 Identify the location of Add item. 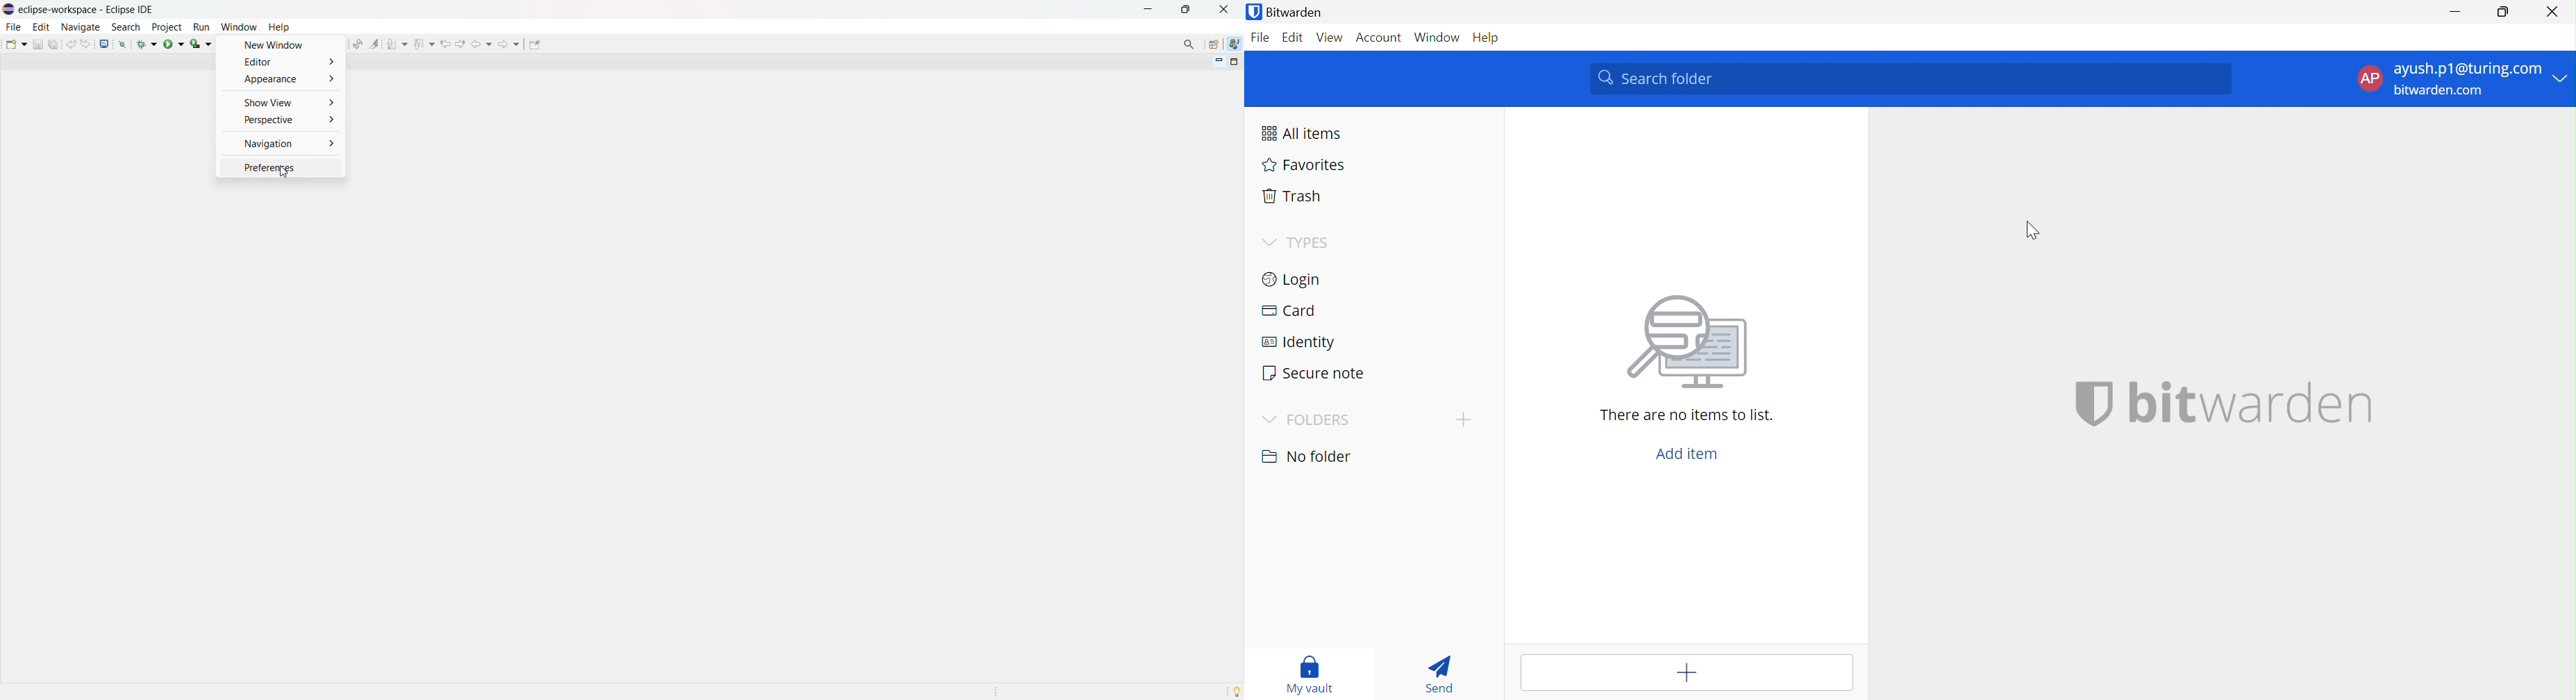
(1687, 455).